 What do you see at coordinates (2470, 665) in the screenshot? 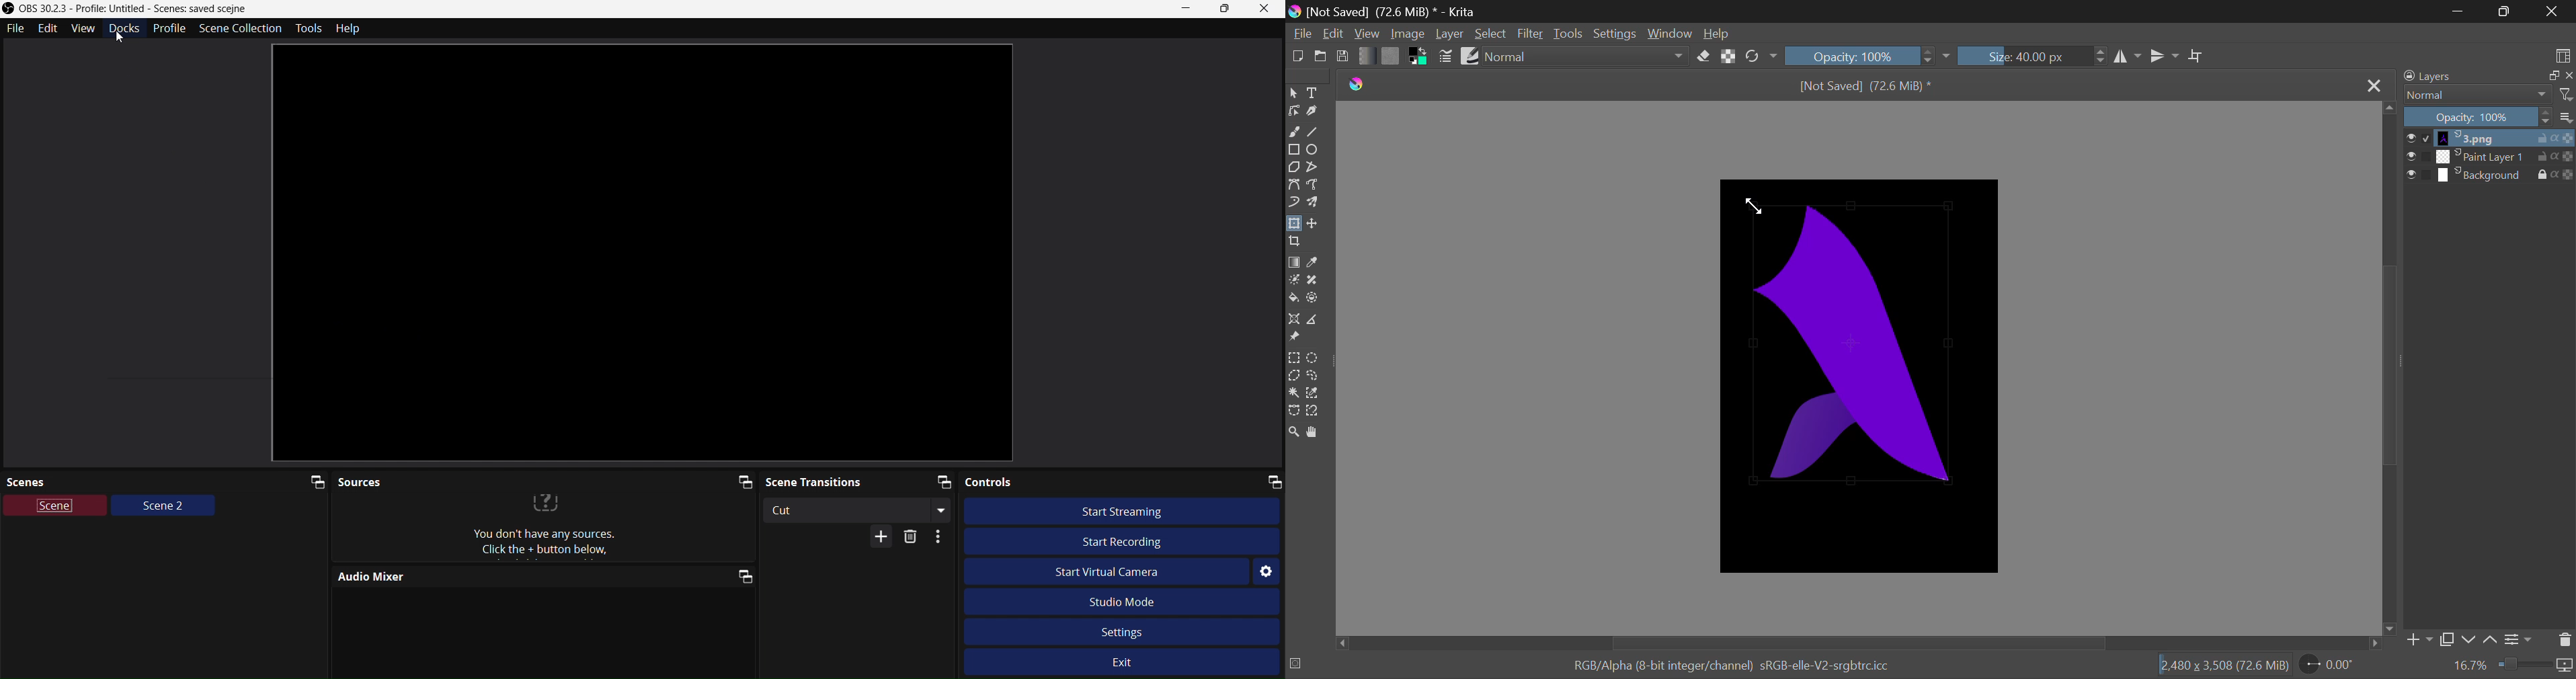
I see `Zoom value` at bounding box center [2470, 665].